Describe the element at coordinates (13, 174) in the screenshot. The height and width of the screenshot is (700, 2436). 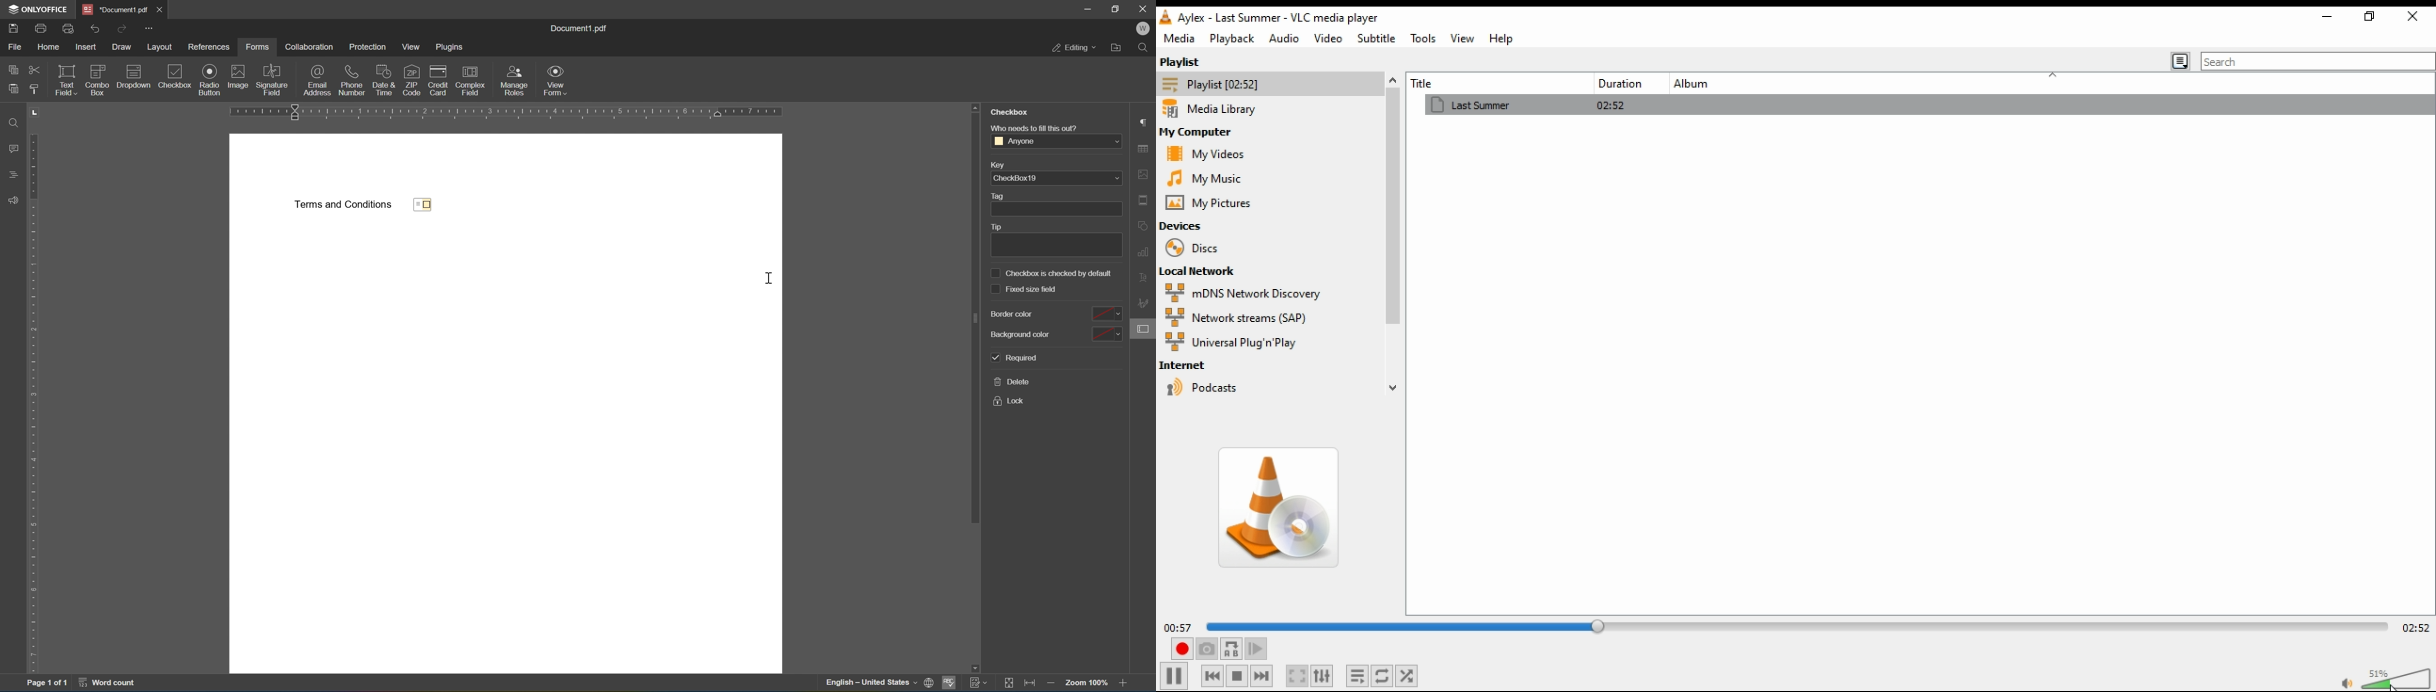
I see `headings` at that location.